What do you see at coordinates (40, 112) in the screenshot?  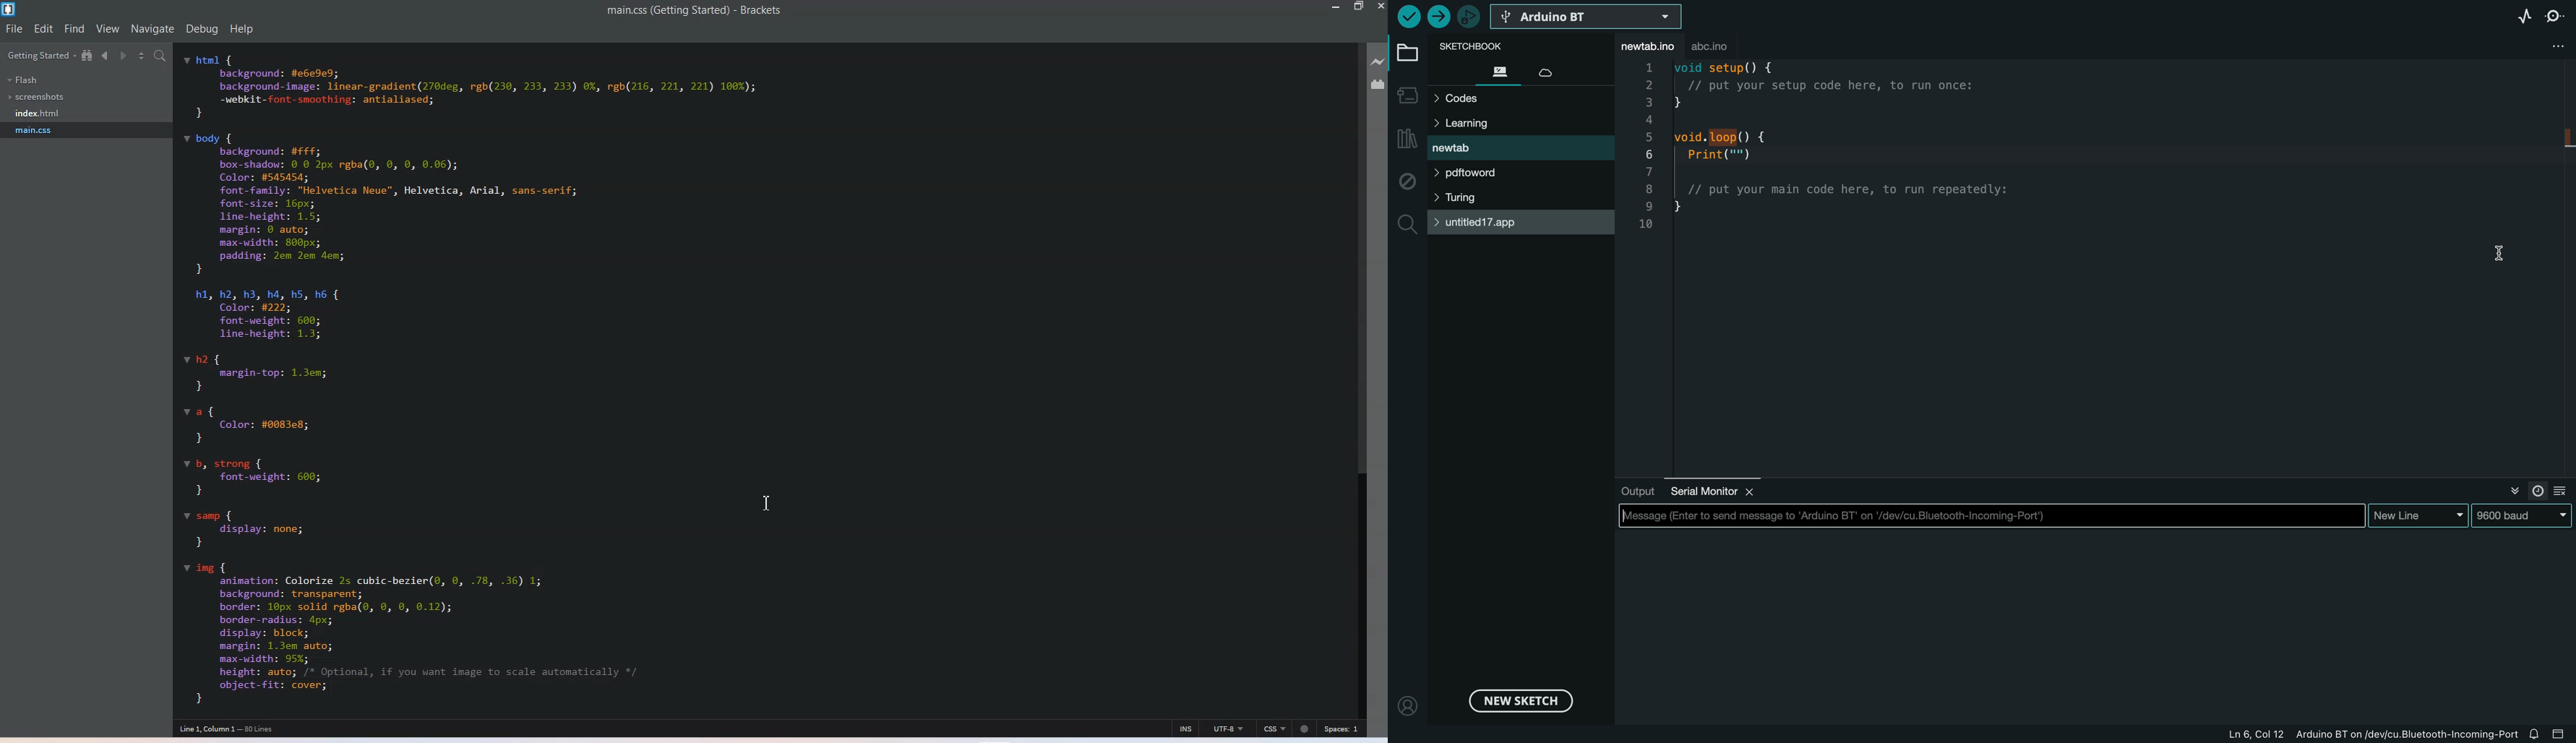 I see `Index.css` at bounding box center [40, 112].